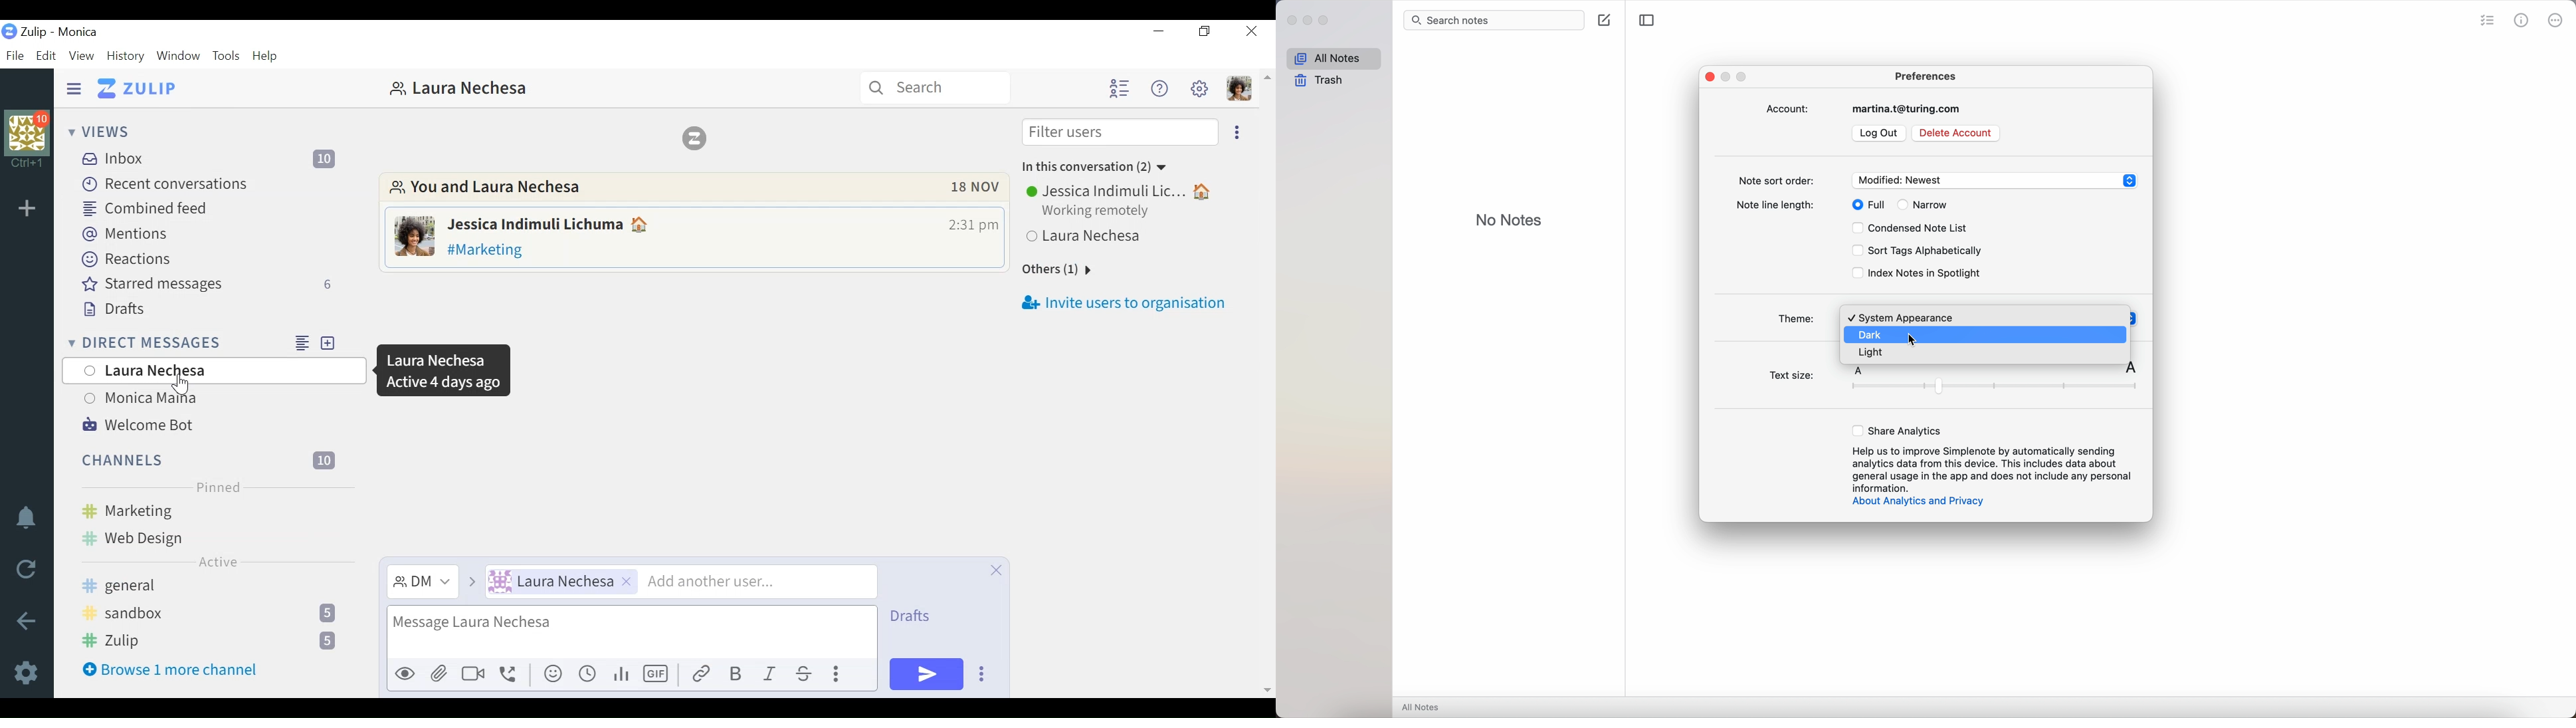 This screenshot has height=728, width=2576. What do you see at coordinates (691, 139) in the screenshot?
I see `Zulip logo` at bounding box center [691, 139].